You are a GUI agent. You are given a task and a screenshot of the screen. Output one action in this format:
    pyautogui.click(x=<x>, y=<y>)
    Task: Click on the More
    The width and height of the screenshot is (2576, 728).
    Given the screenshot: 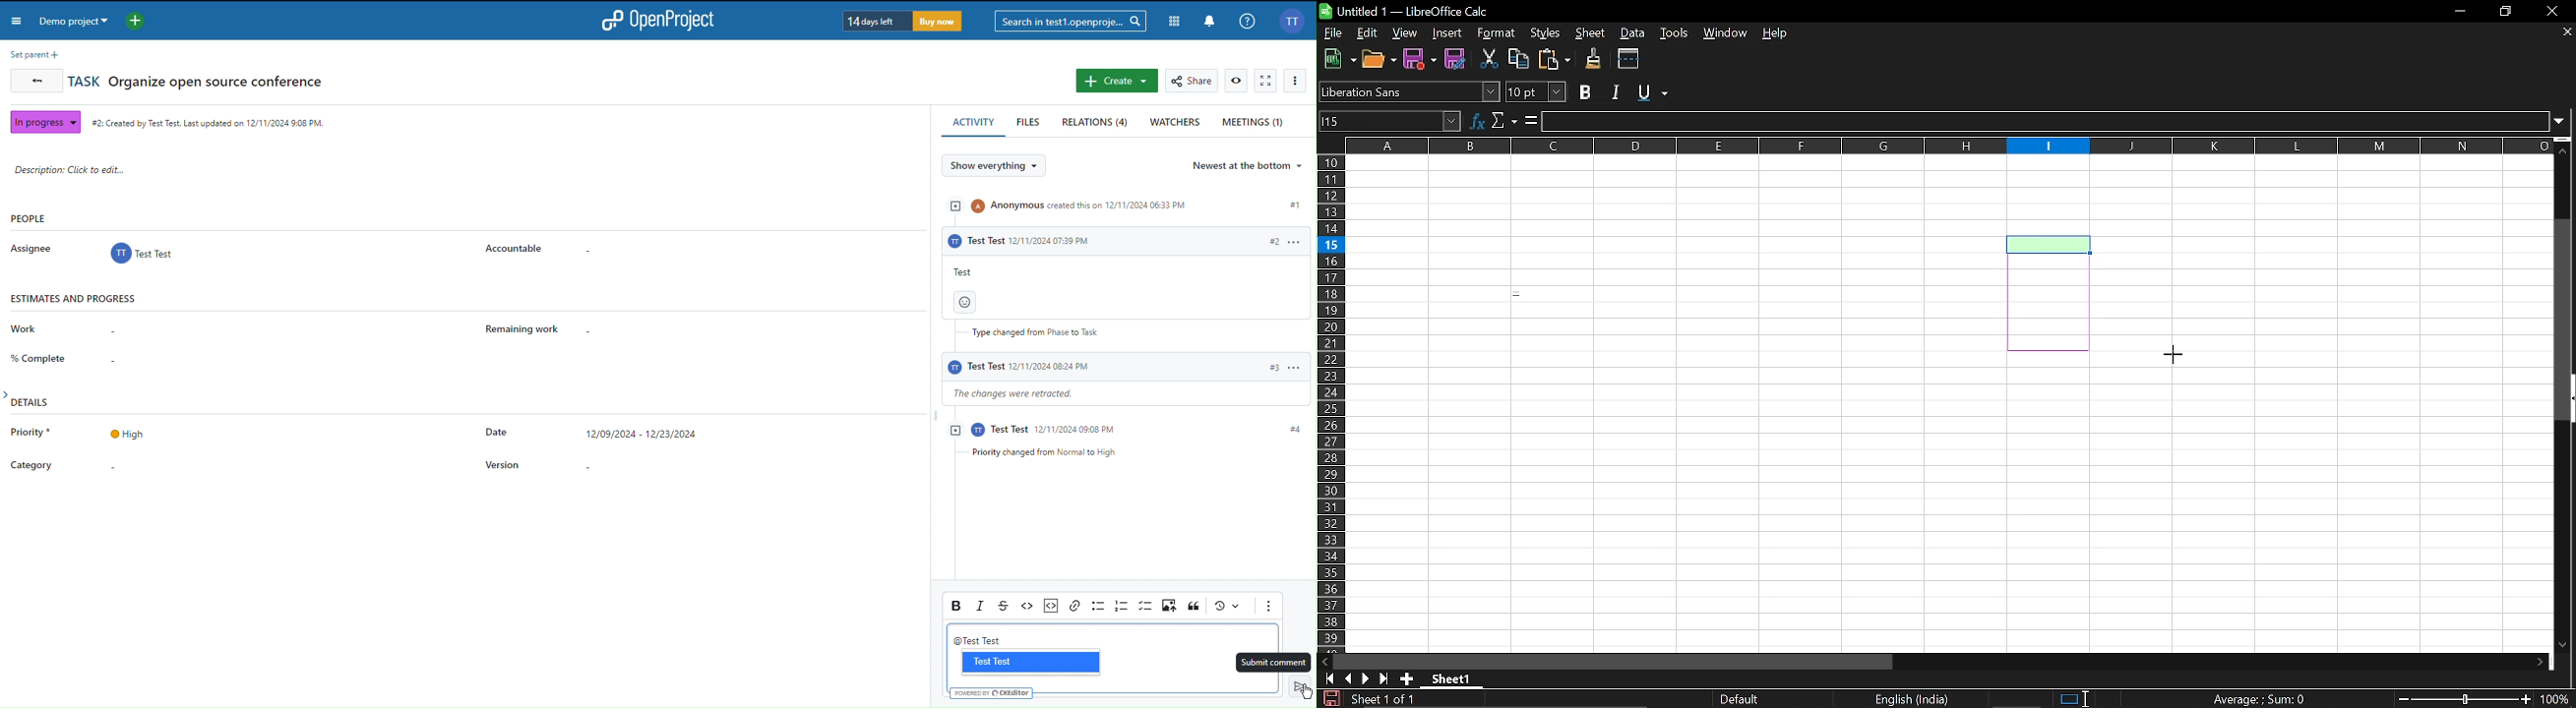 What is the action you would take?
    pyautogui.click(x=1269, y=606)
    